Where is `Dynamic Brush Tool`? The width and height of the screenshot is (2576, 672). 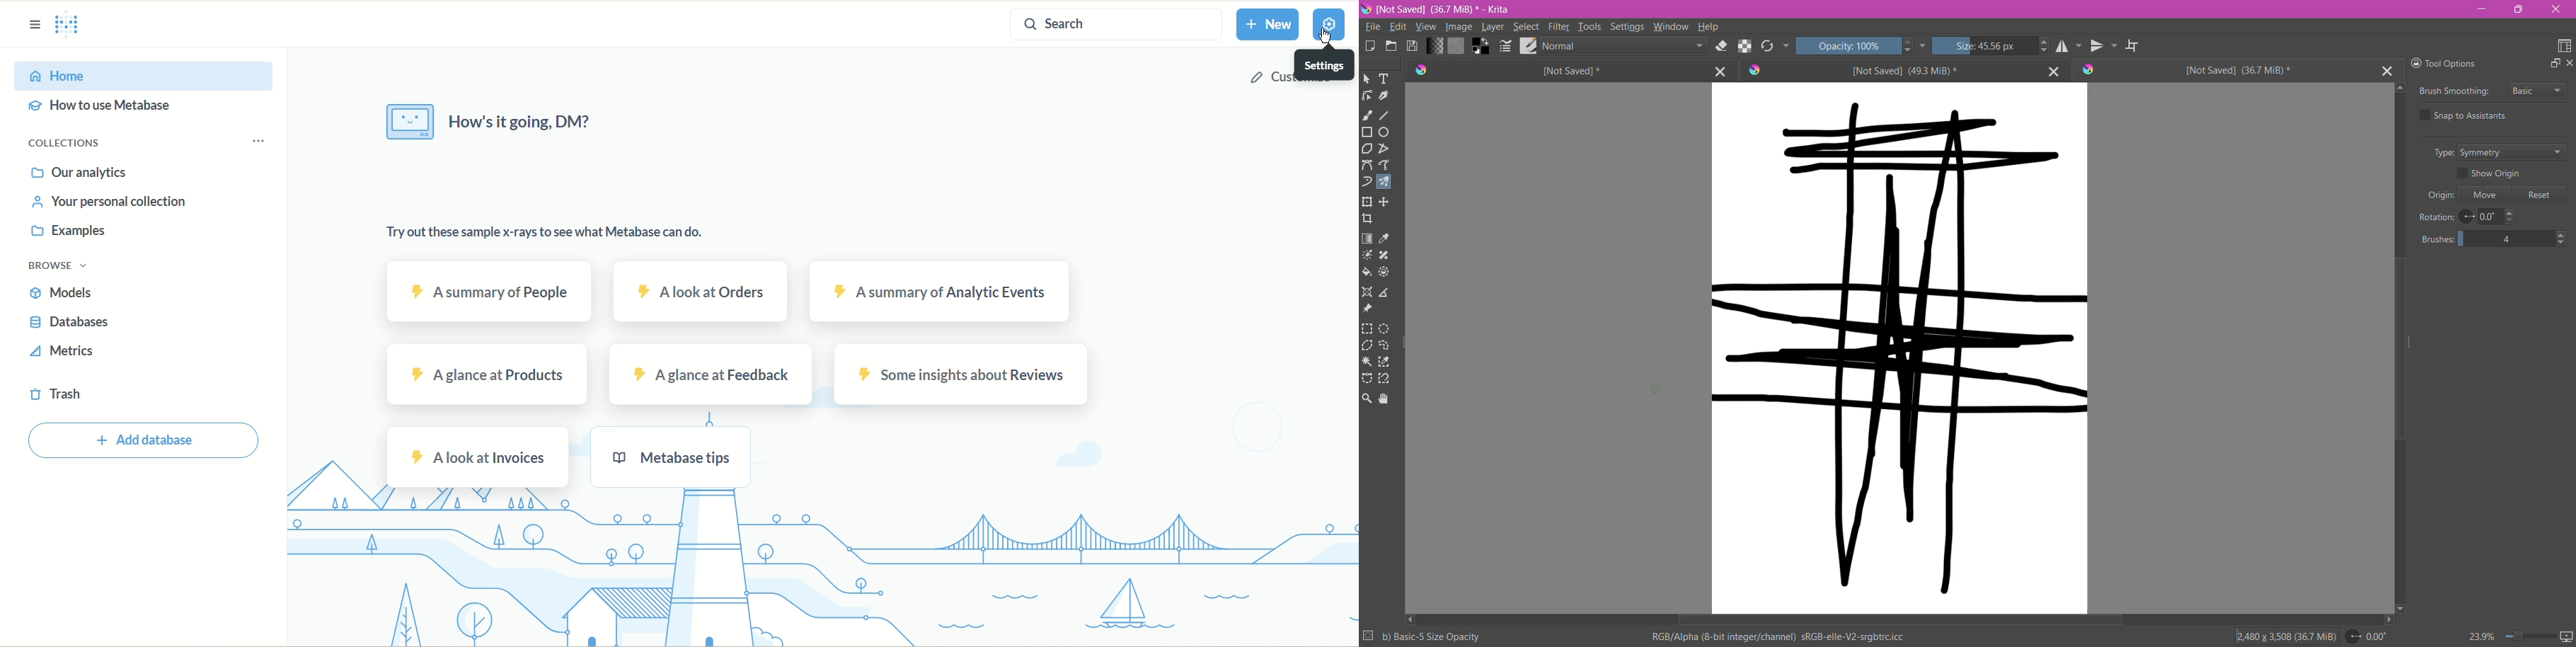
Dynamic Brush Tool is located at coordinates (1367, 181).